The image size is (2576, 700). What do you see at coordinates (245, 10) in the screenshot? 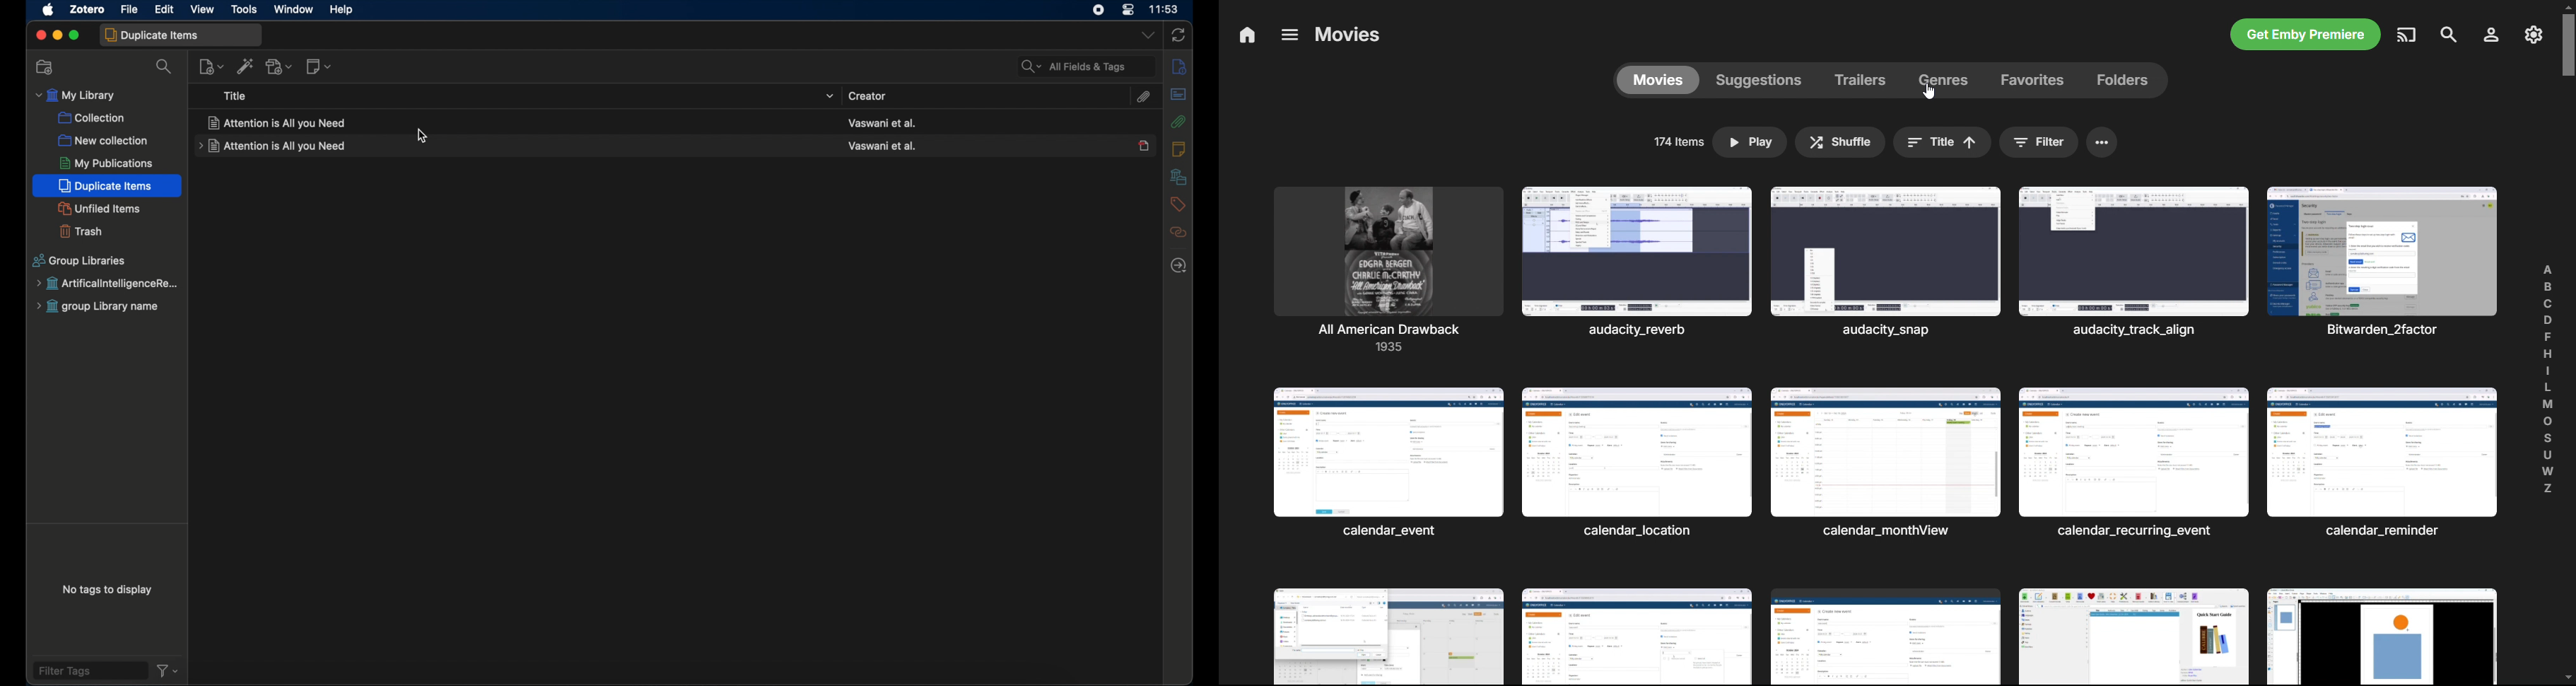
I see `tools` at bounding box center [245, 10].